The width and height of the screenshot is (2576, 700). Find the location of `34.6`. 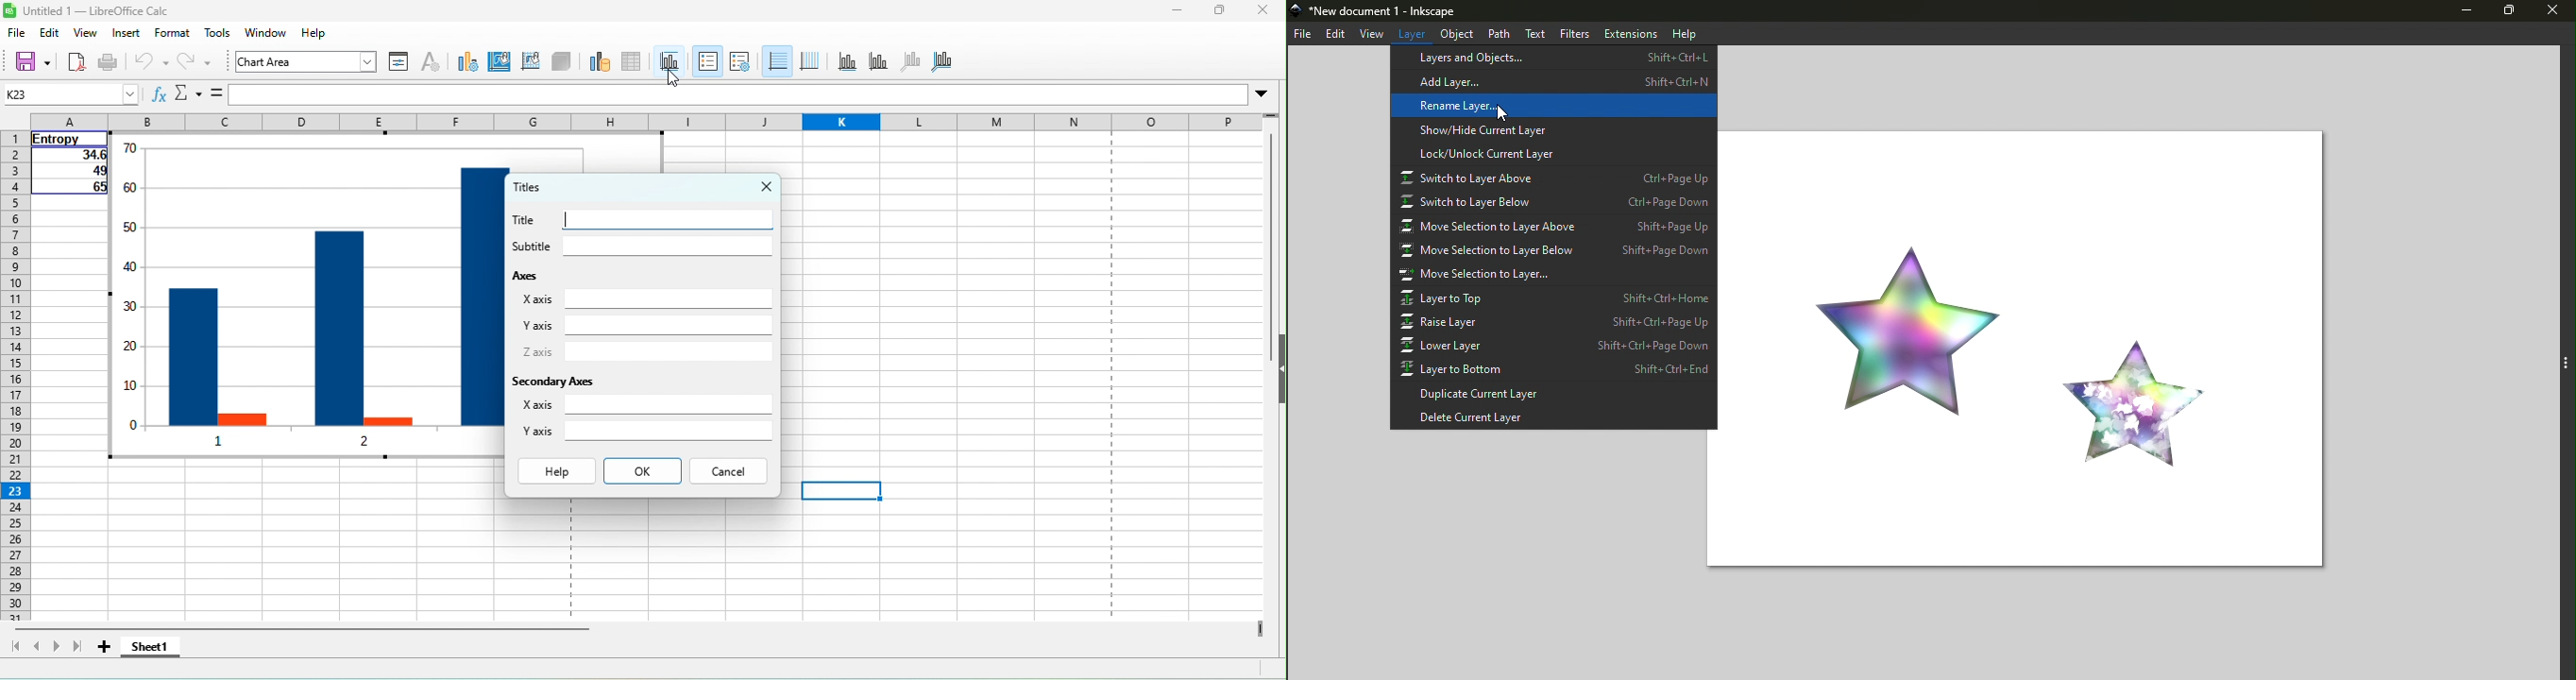

34.6 is located at coordinates (68, 156).